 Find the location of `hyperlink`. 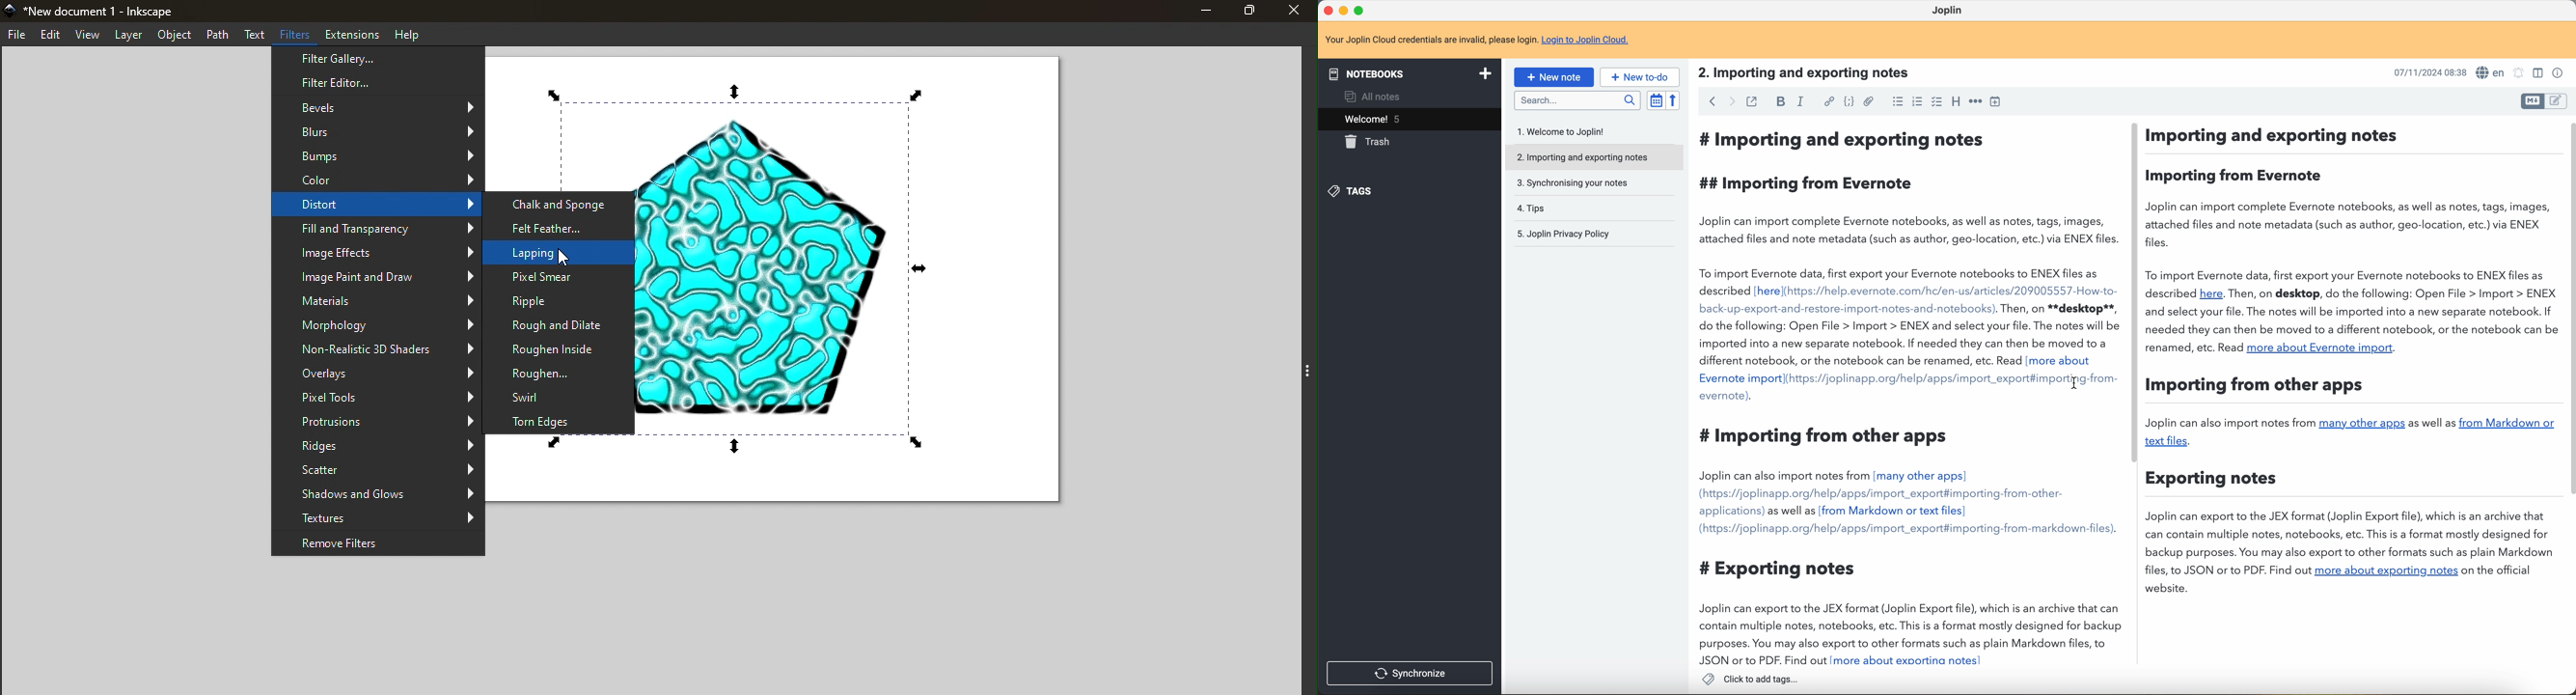

hyperlink is located at coordinates (1829, 102).